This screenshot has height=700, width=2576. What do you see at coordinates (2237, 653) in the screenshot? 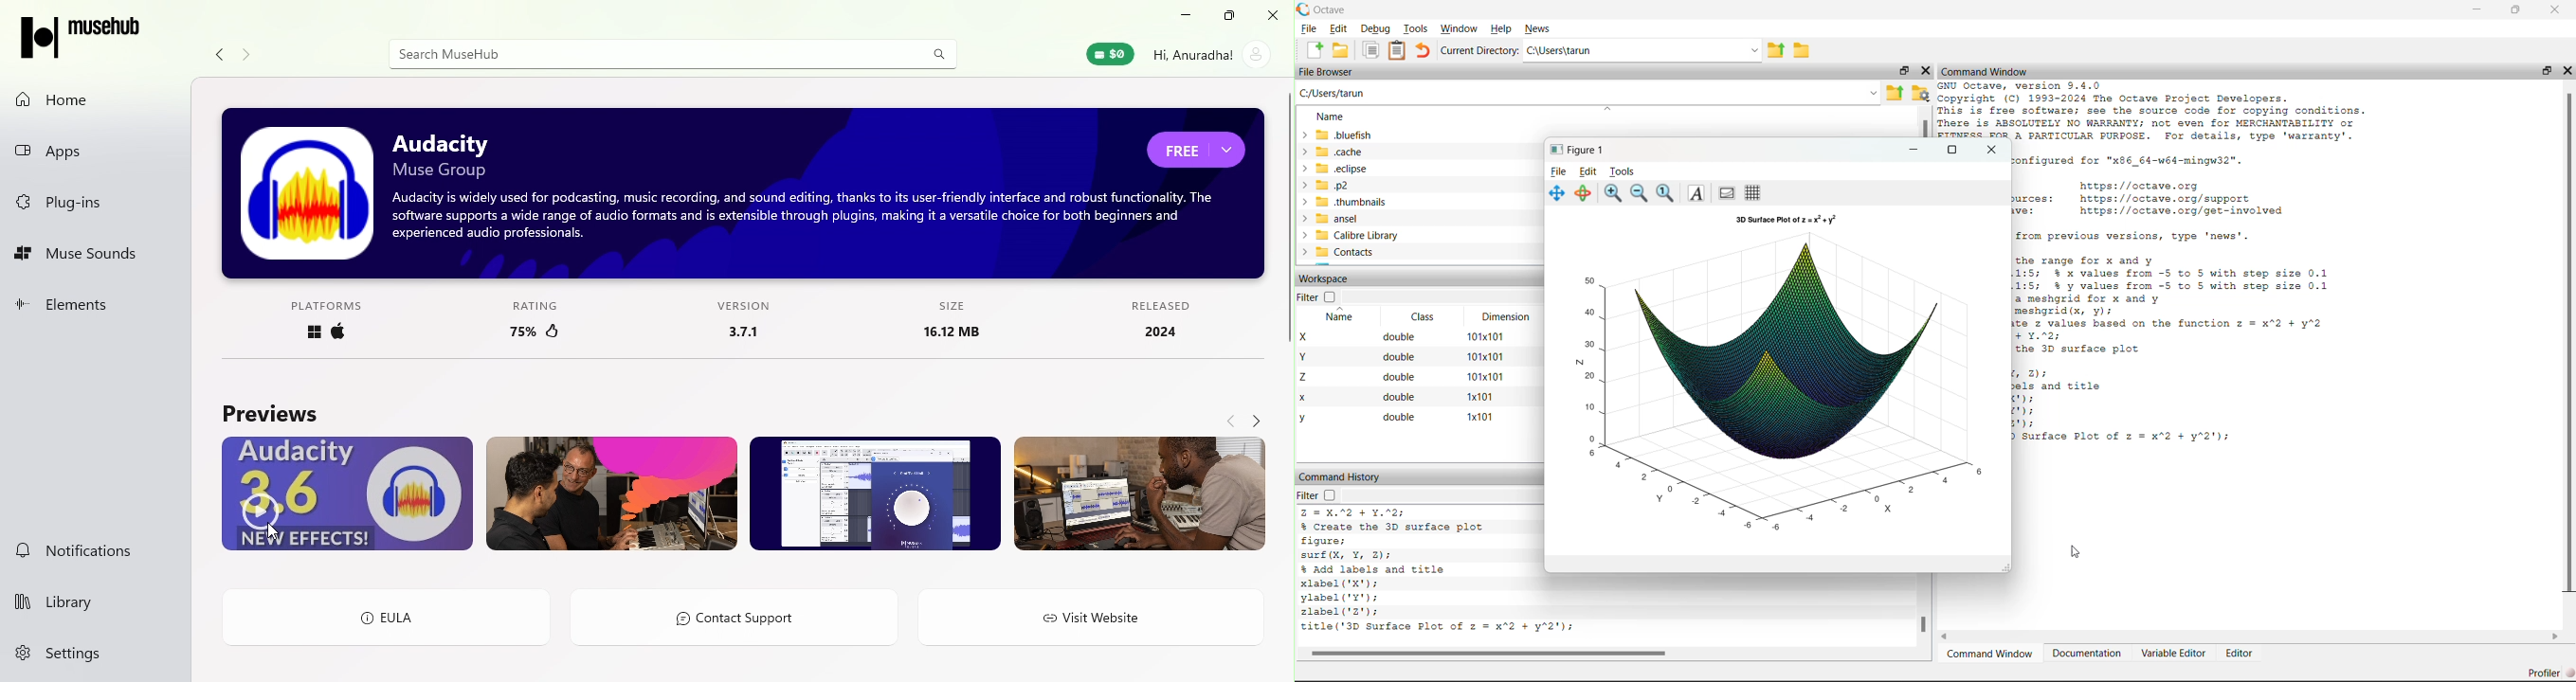
I see `Editor` at bounding box center [2237, 653].